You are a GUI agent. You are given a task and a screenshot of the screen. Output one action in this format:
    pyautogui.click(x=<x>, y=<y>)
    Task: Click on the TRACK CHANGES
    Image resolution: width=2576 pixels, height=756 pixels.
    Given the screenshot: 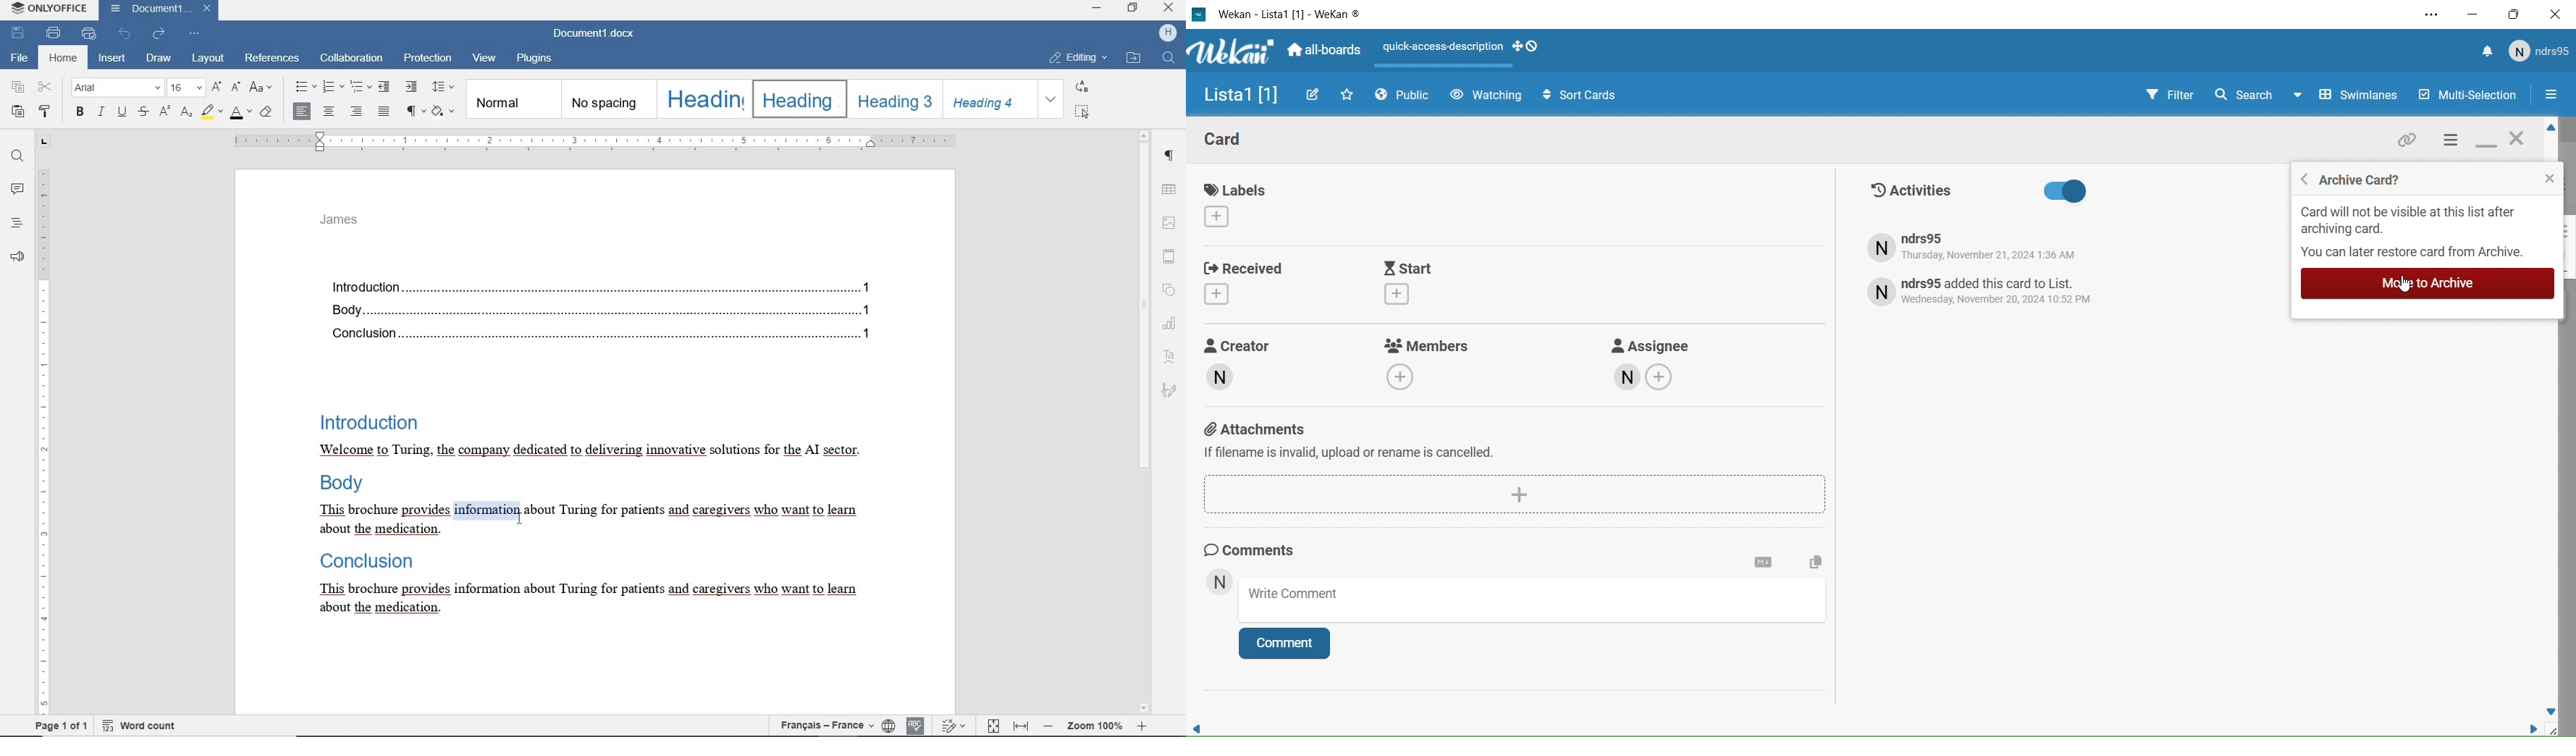 What is the action you would take?
    pyautogui.click(x=949, y=725)
    